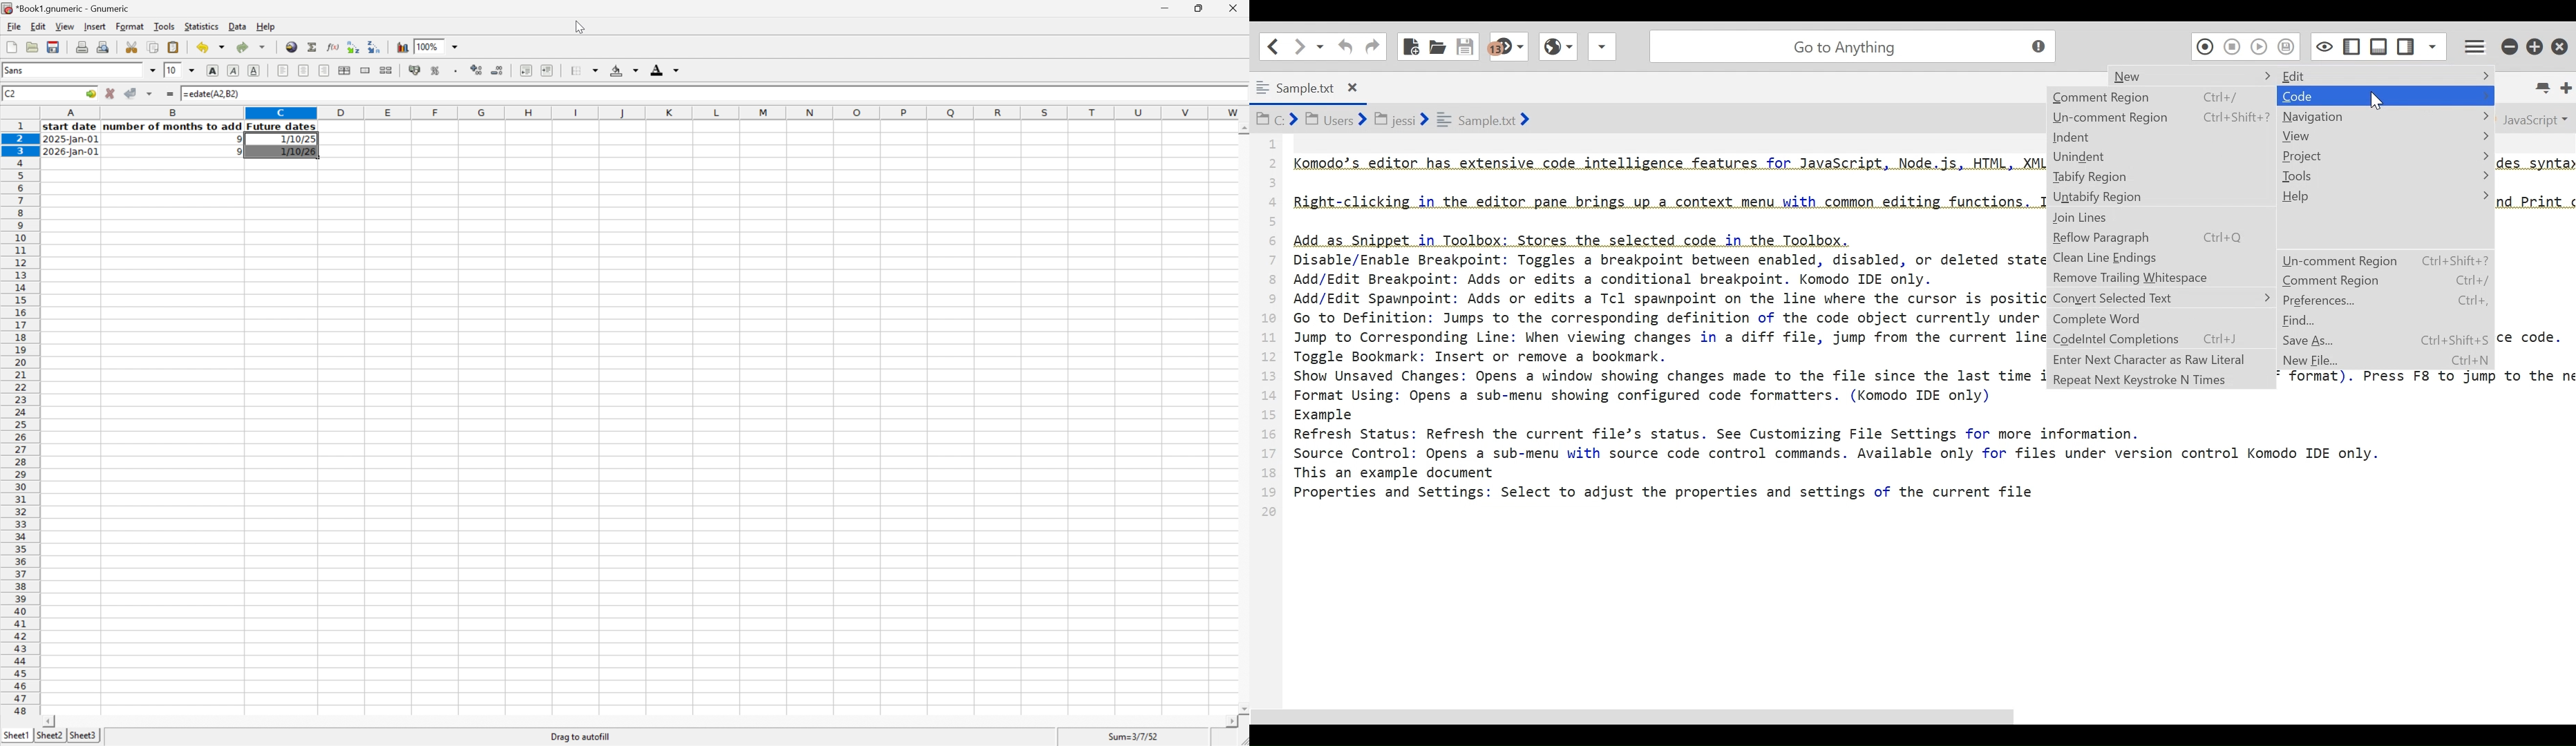 The image size is (2576, 756). Describe the element at coordinates (84, 736) in the screenshot. I see `Sheet3` at that location.